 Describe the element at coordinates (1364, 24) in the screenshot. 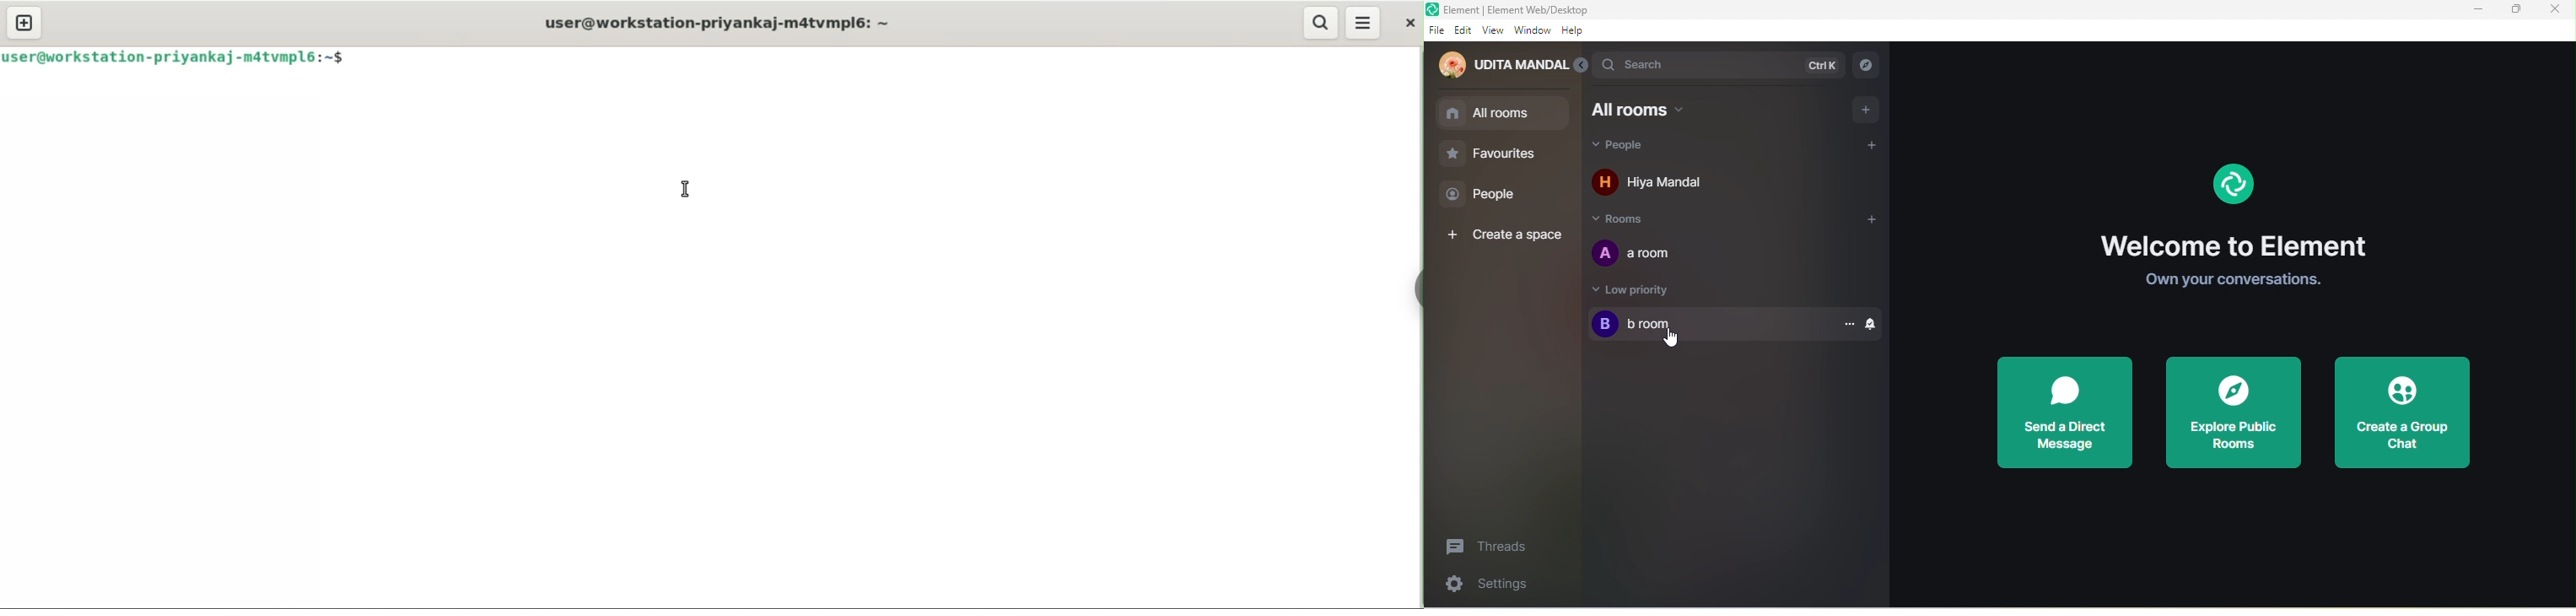

I see `menu` at that location.